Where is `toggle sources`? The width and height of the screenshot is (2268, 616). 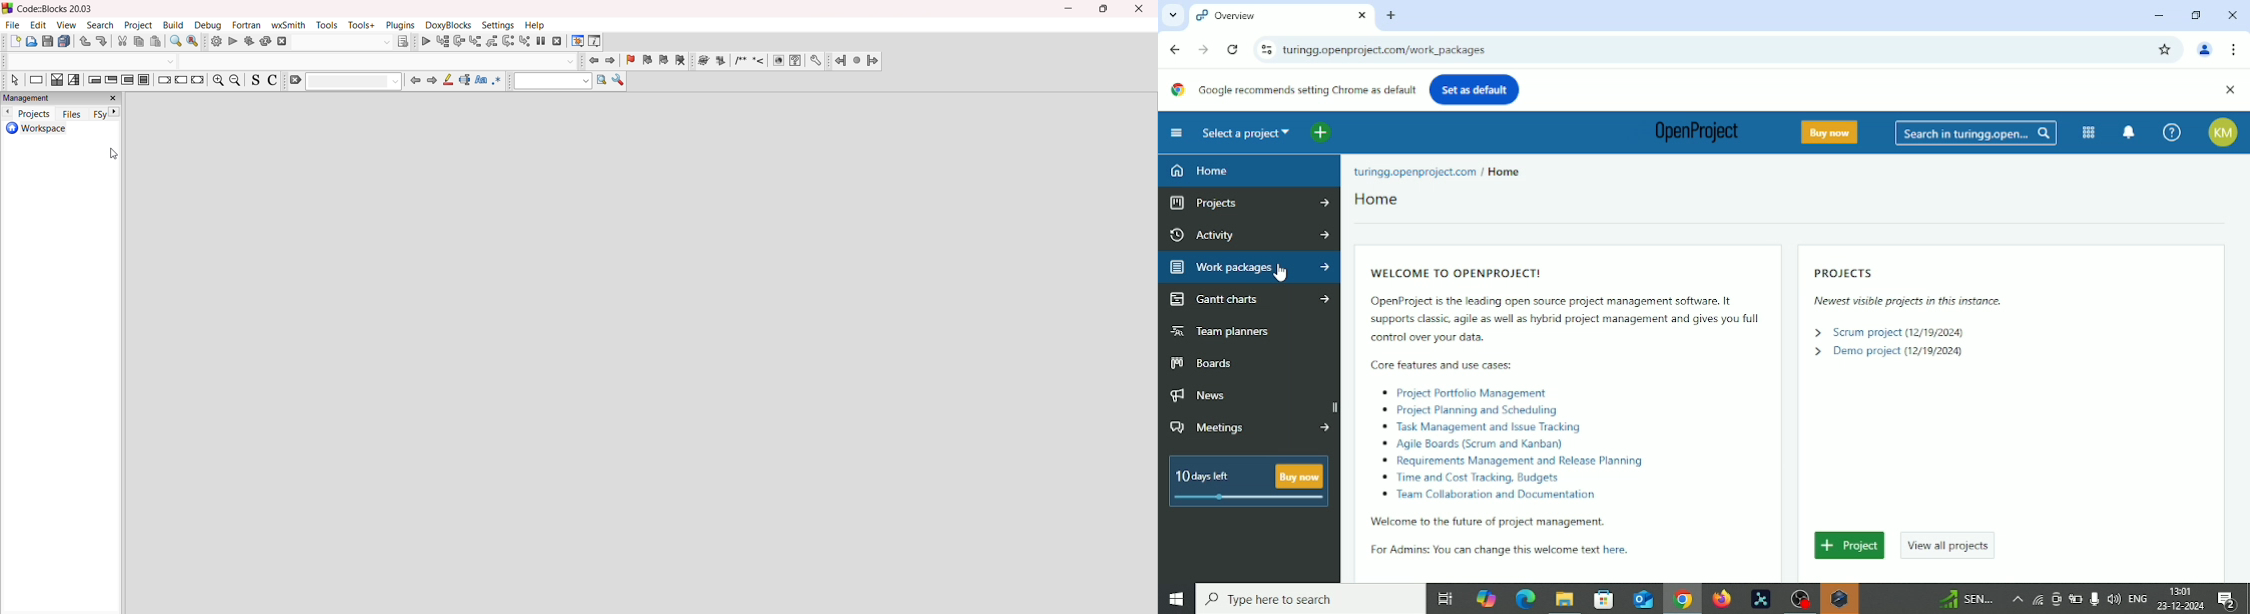 toggle sources is located at coordinates (254, 81).